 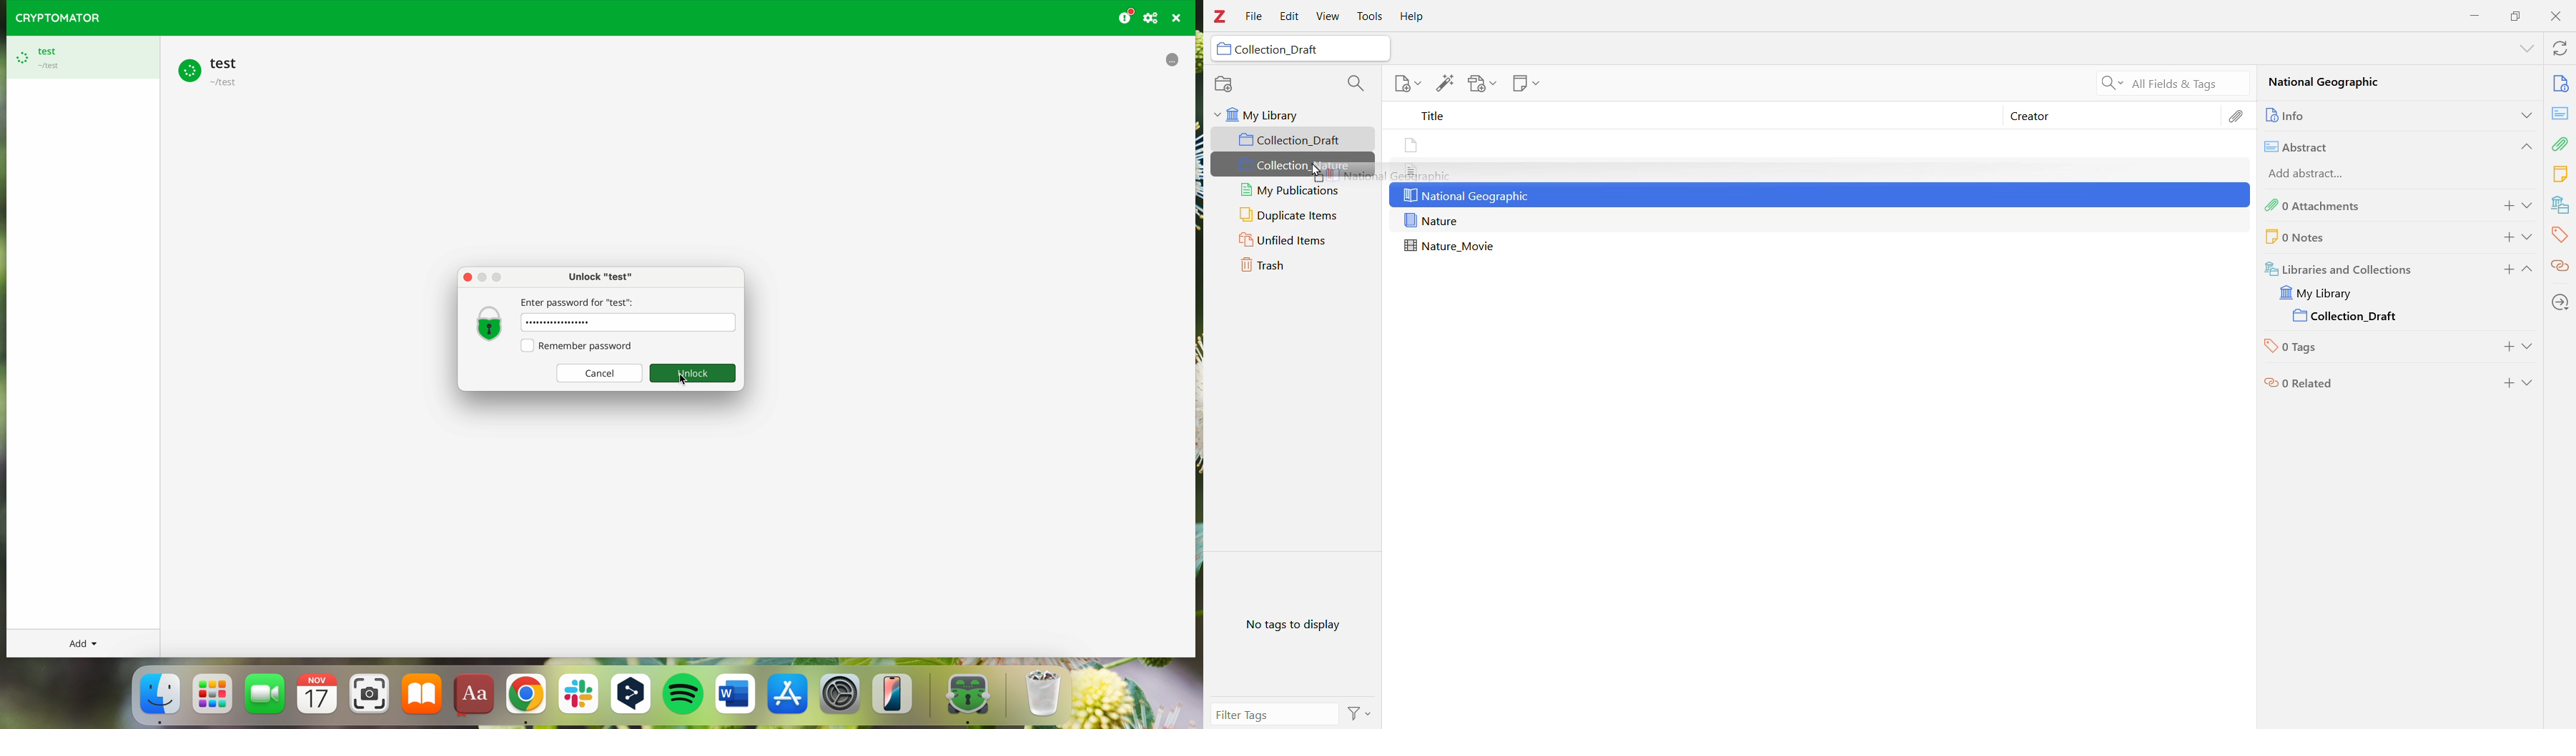 I want to click on Title, so click(x=1697, y=118).